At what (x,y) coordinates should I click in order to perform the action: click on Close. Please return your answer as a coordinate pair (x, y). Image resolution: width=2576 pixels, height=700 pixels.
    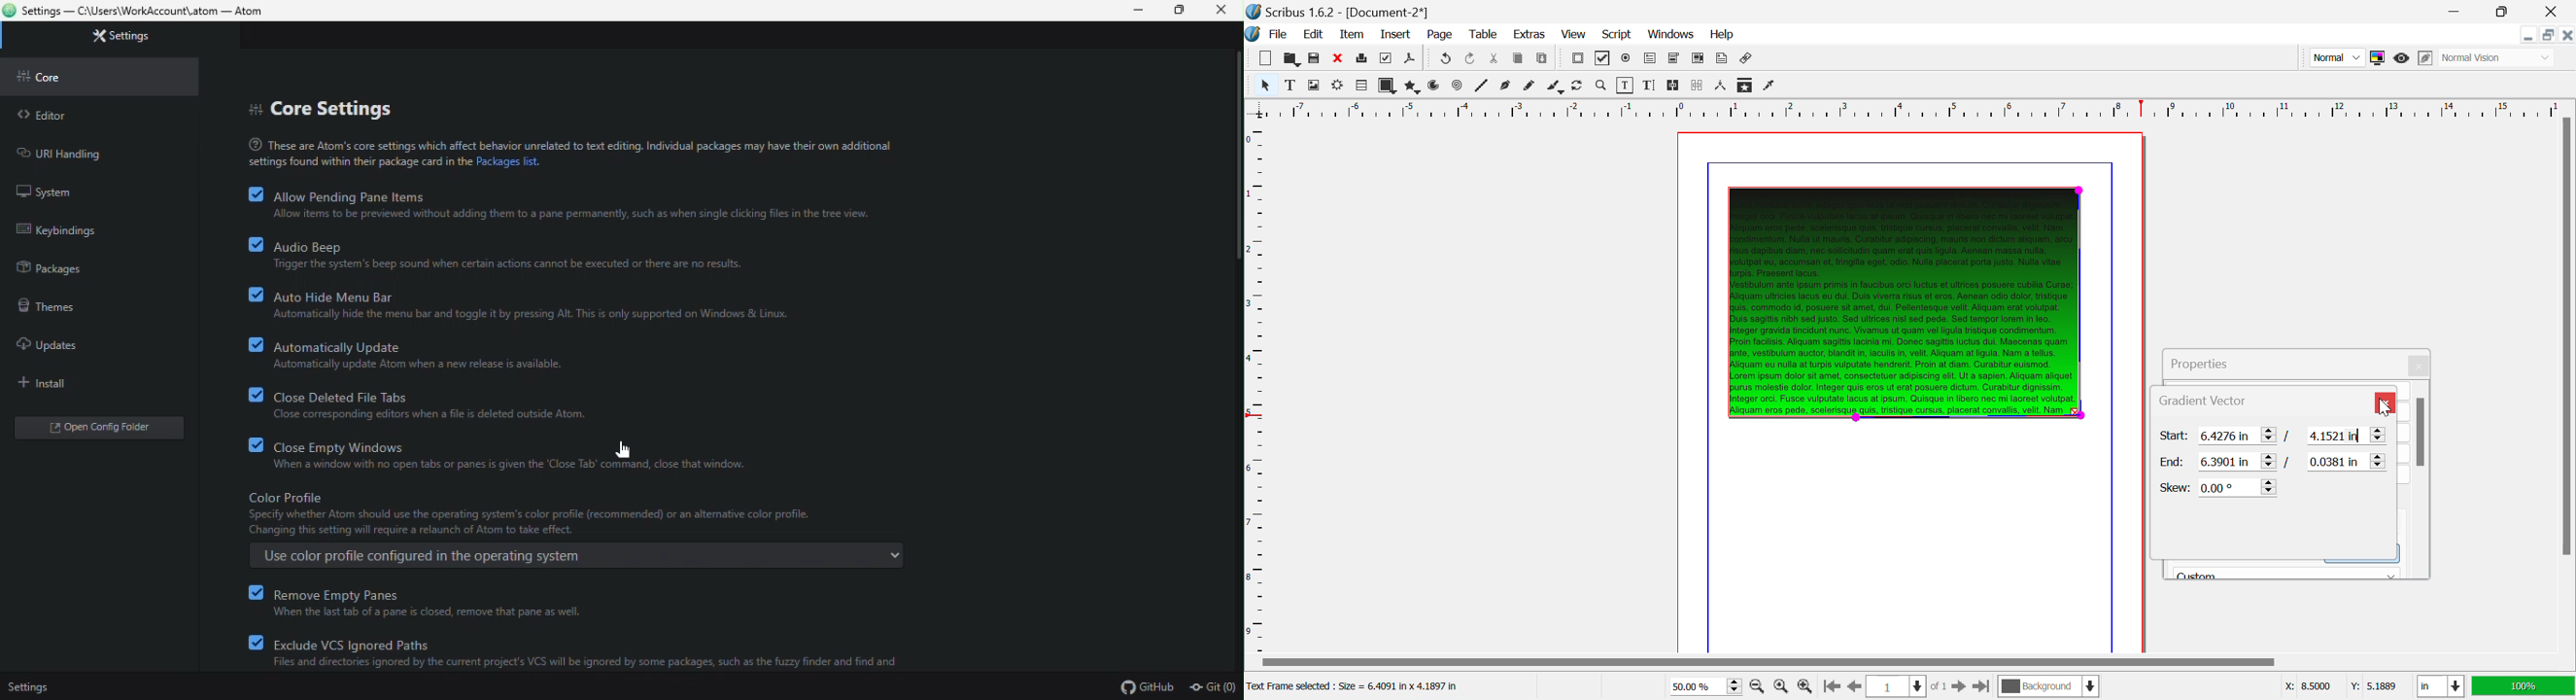
    Looking at the image, I should click on (2555, 11).